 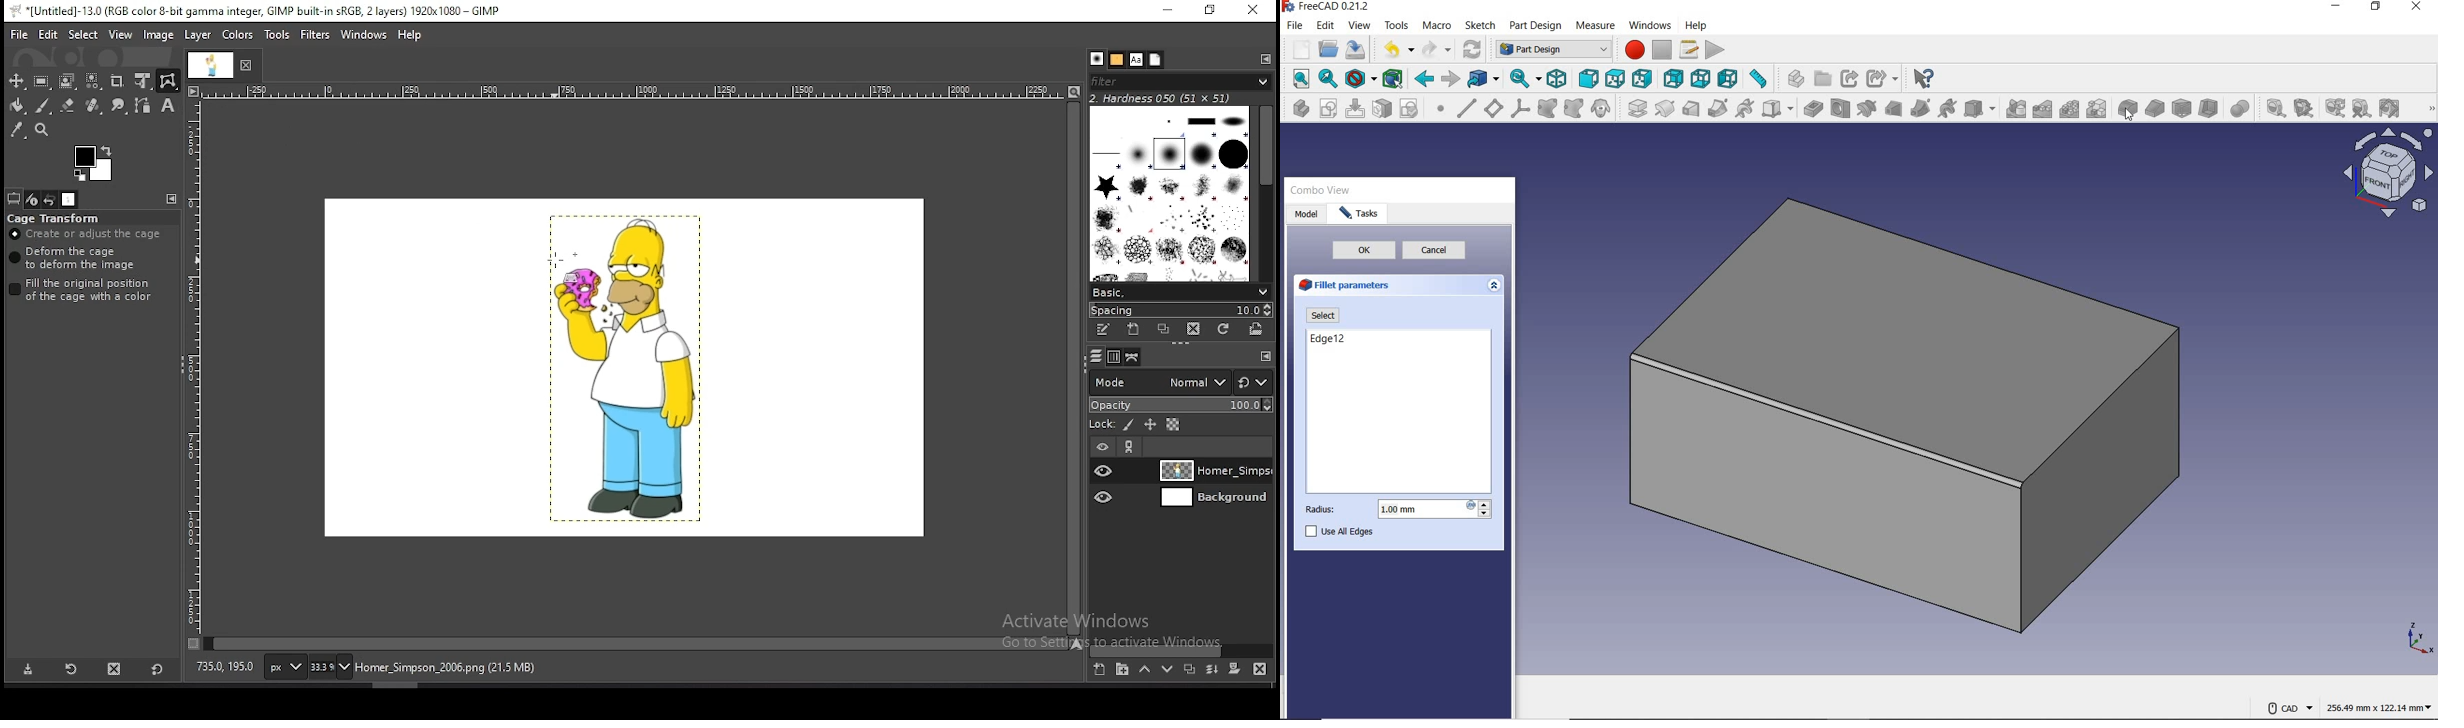 What do you see at coordinates (1354, 108) in the screenshot?
I see `edit sketch` at bounding box center [1354, 108].